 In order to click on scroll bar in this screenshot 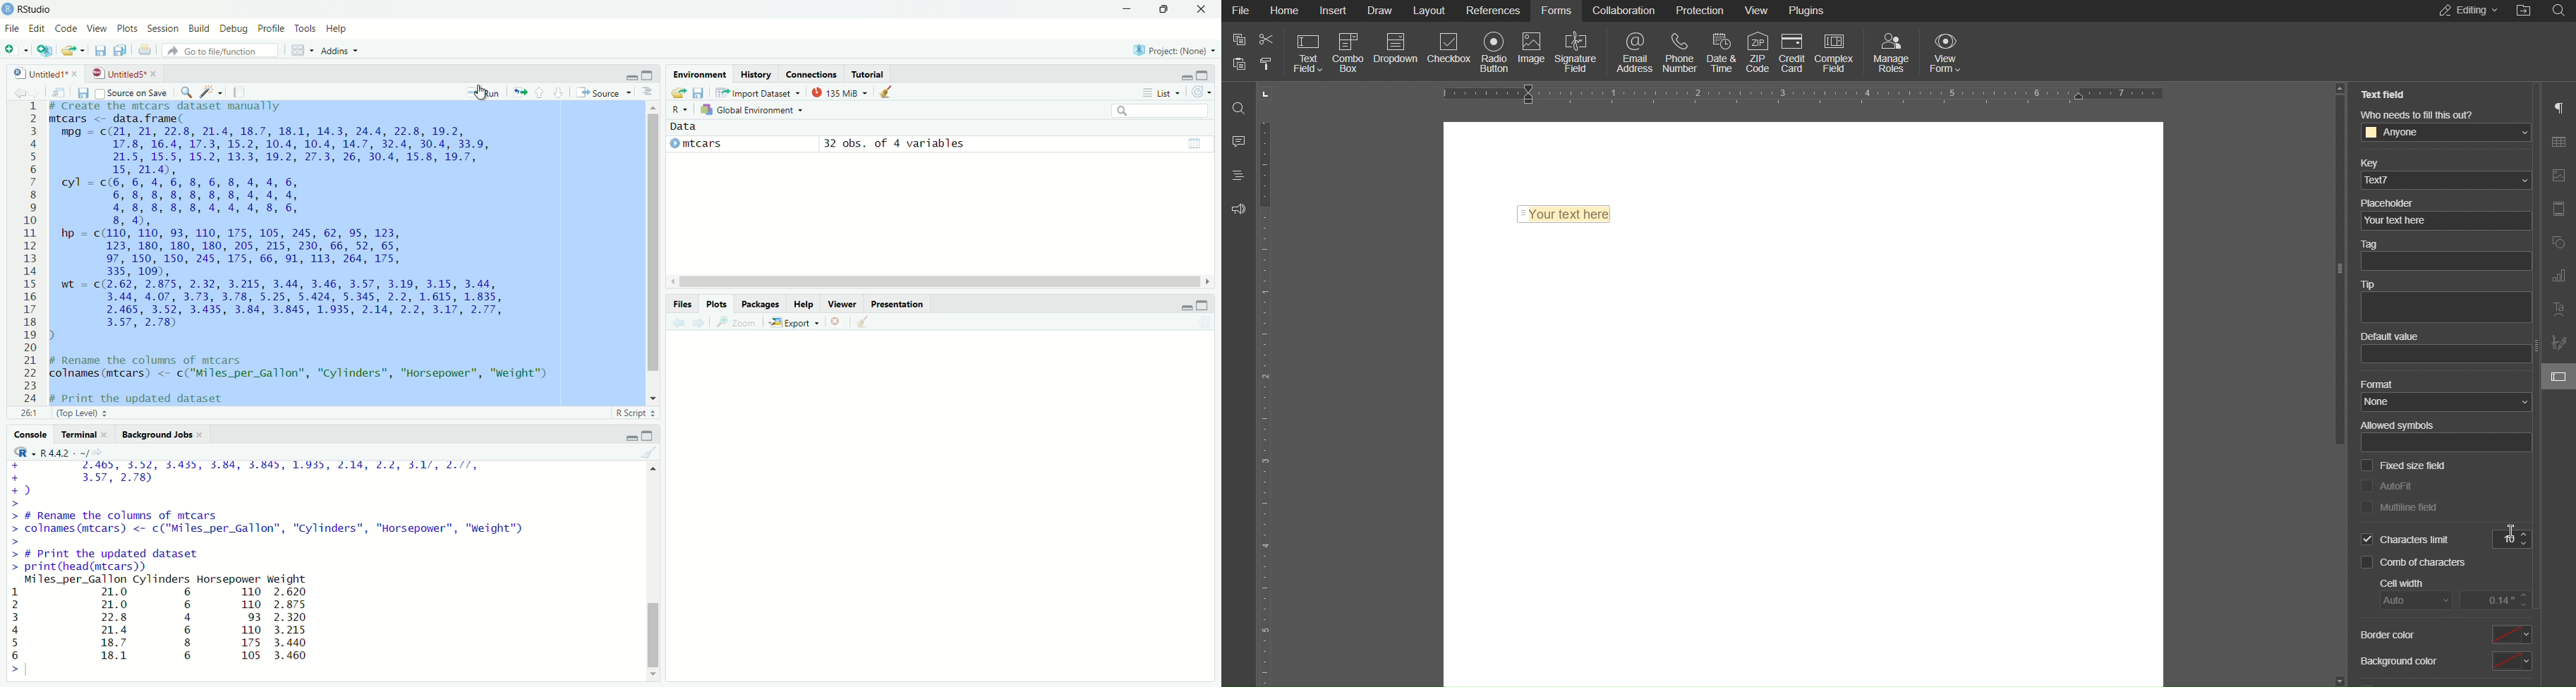, I will do `click(659, 574)`.